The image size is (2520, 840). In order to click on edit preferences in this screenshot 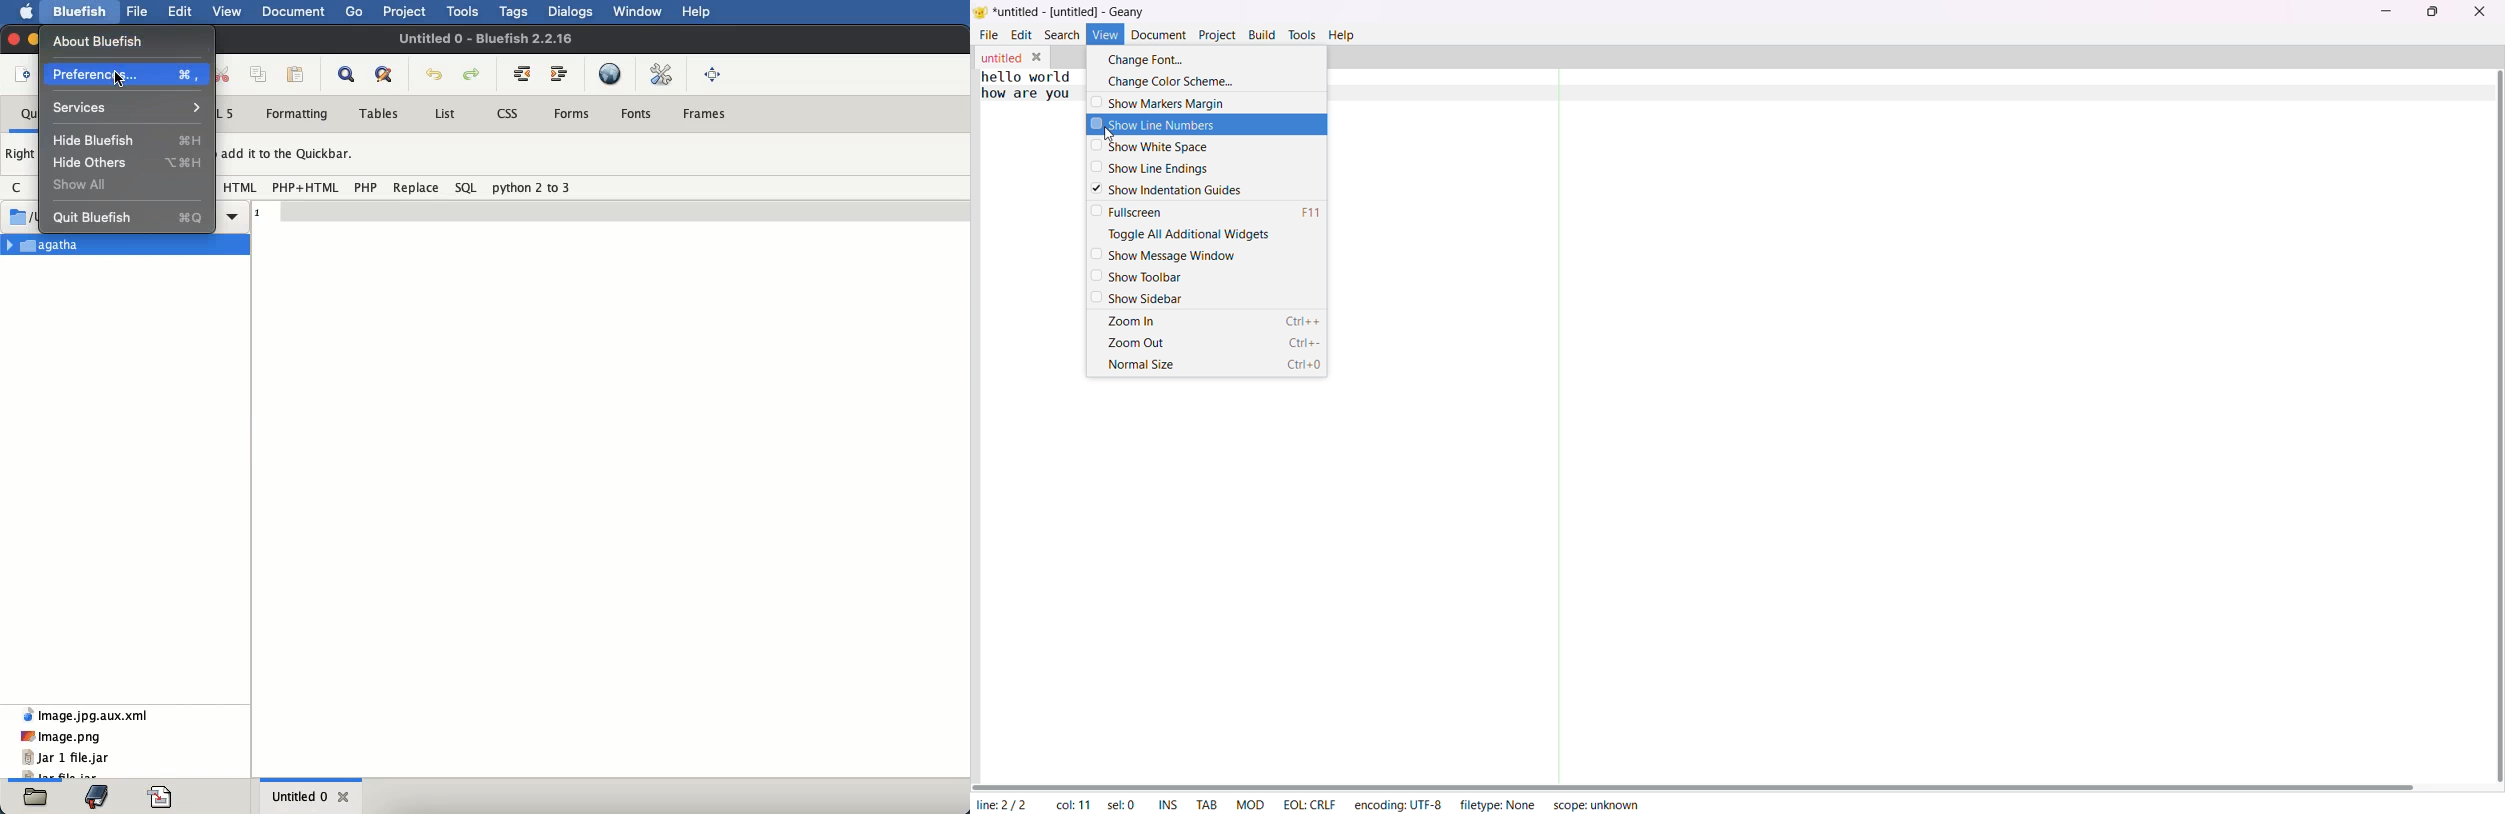, I will do `click(664, 75)`.